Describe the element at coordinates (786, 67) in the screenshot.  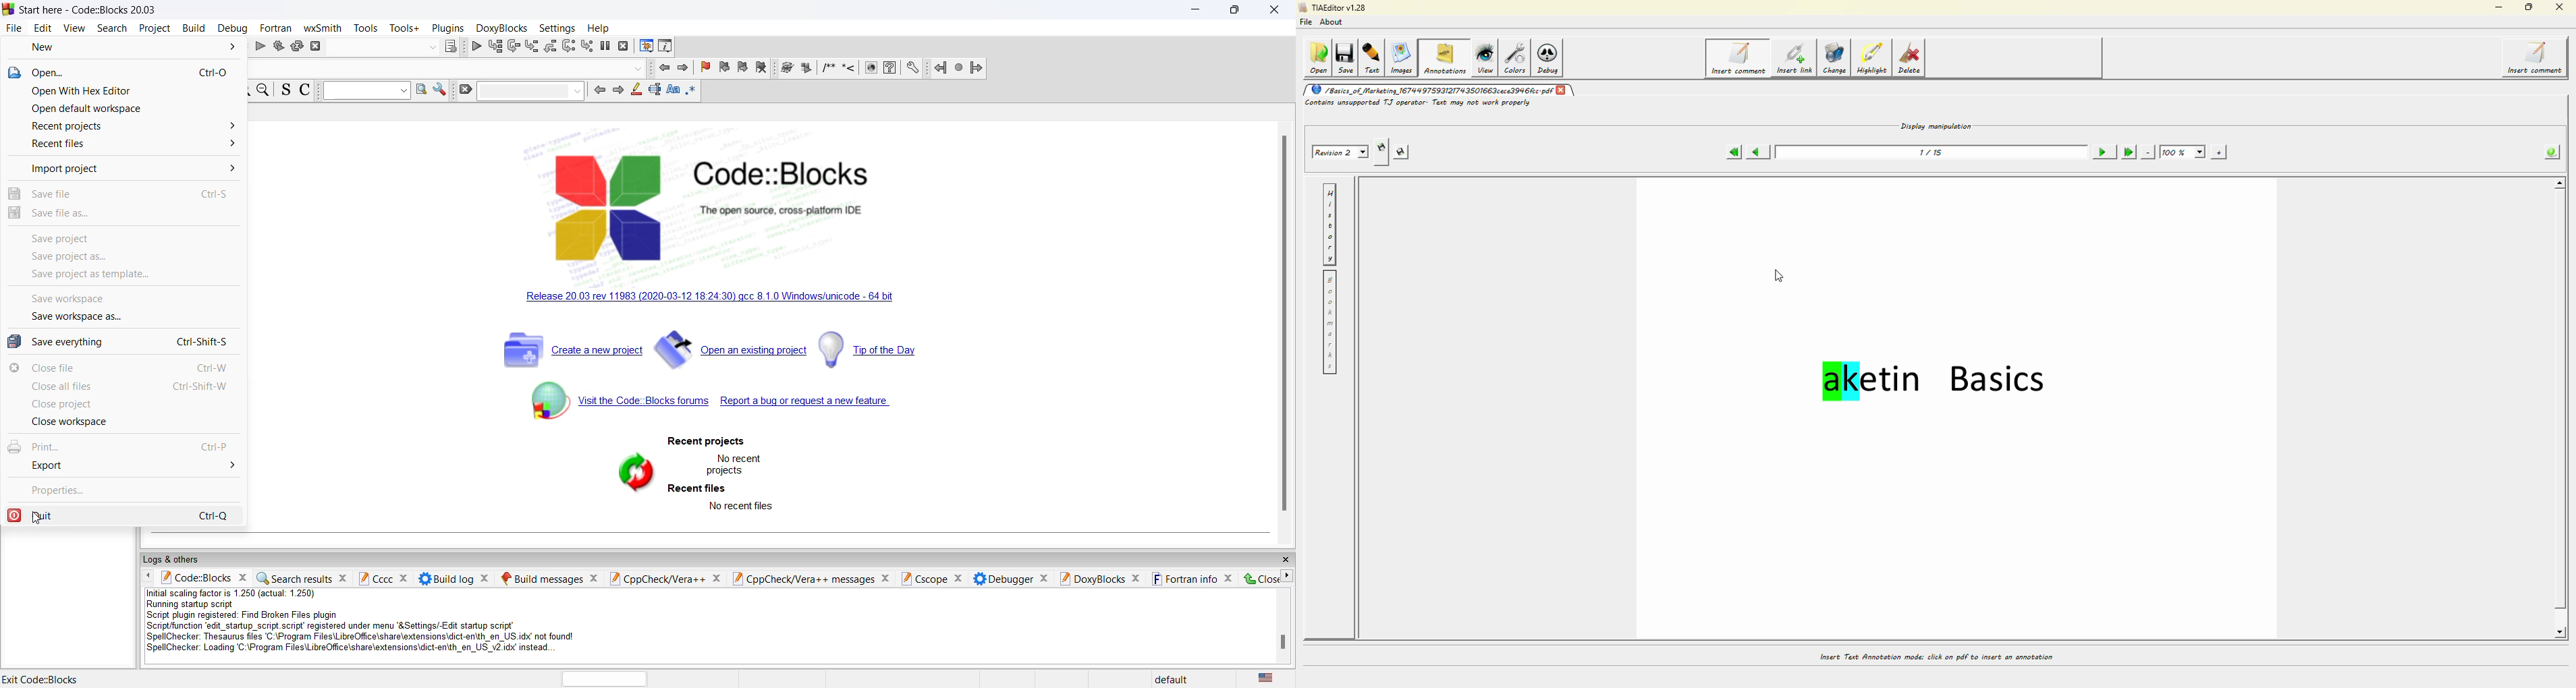
I see `build` at that location.